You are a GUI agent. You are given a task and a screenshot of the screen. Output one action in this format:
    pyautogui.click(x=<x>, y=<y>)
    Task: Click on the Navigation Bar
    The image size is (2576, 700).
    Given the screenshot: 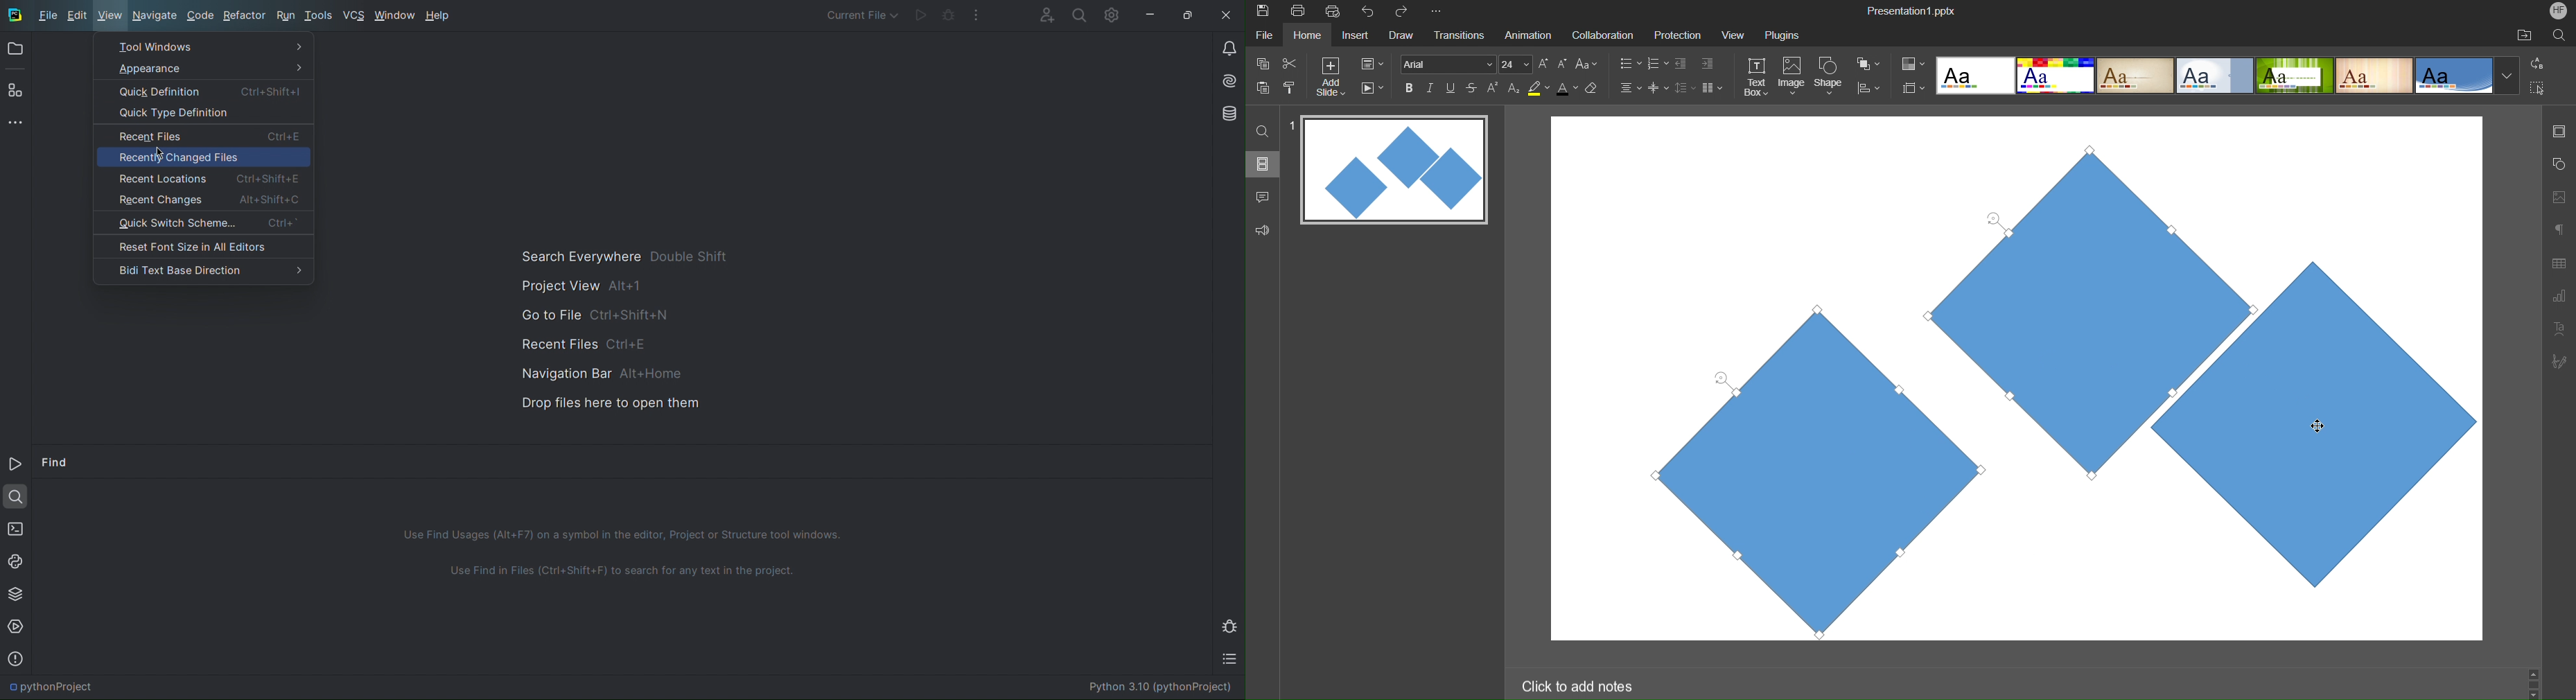 What is the action you would take?
    pyautogui.click(x=591, y=371)
    